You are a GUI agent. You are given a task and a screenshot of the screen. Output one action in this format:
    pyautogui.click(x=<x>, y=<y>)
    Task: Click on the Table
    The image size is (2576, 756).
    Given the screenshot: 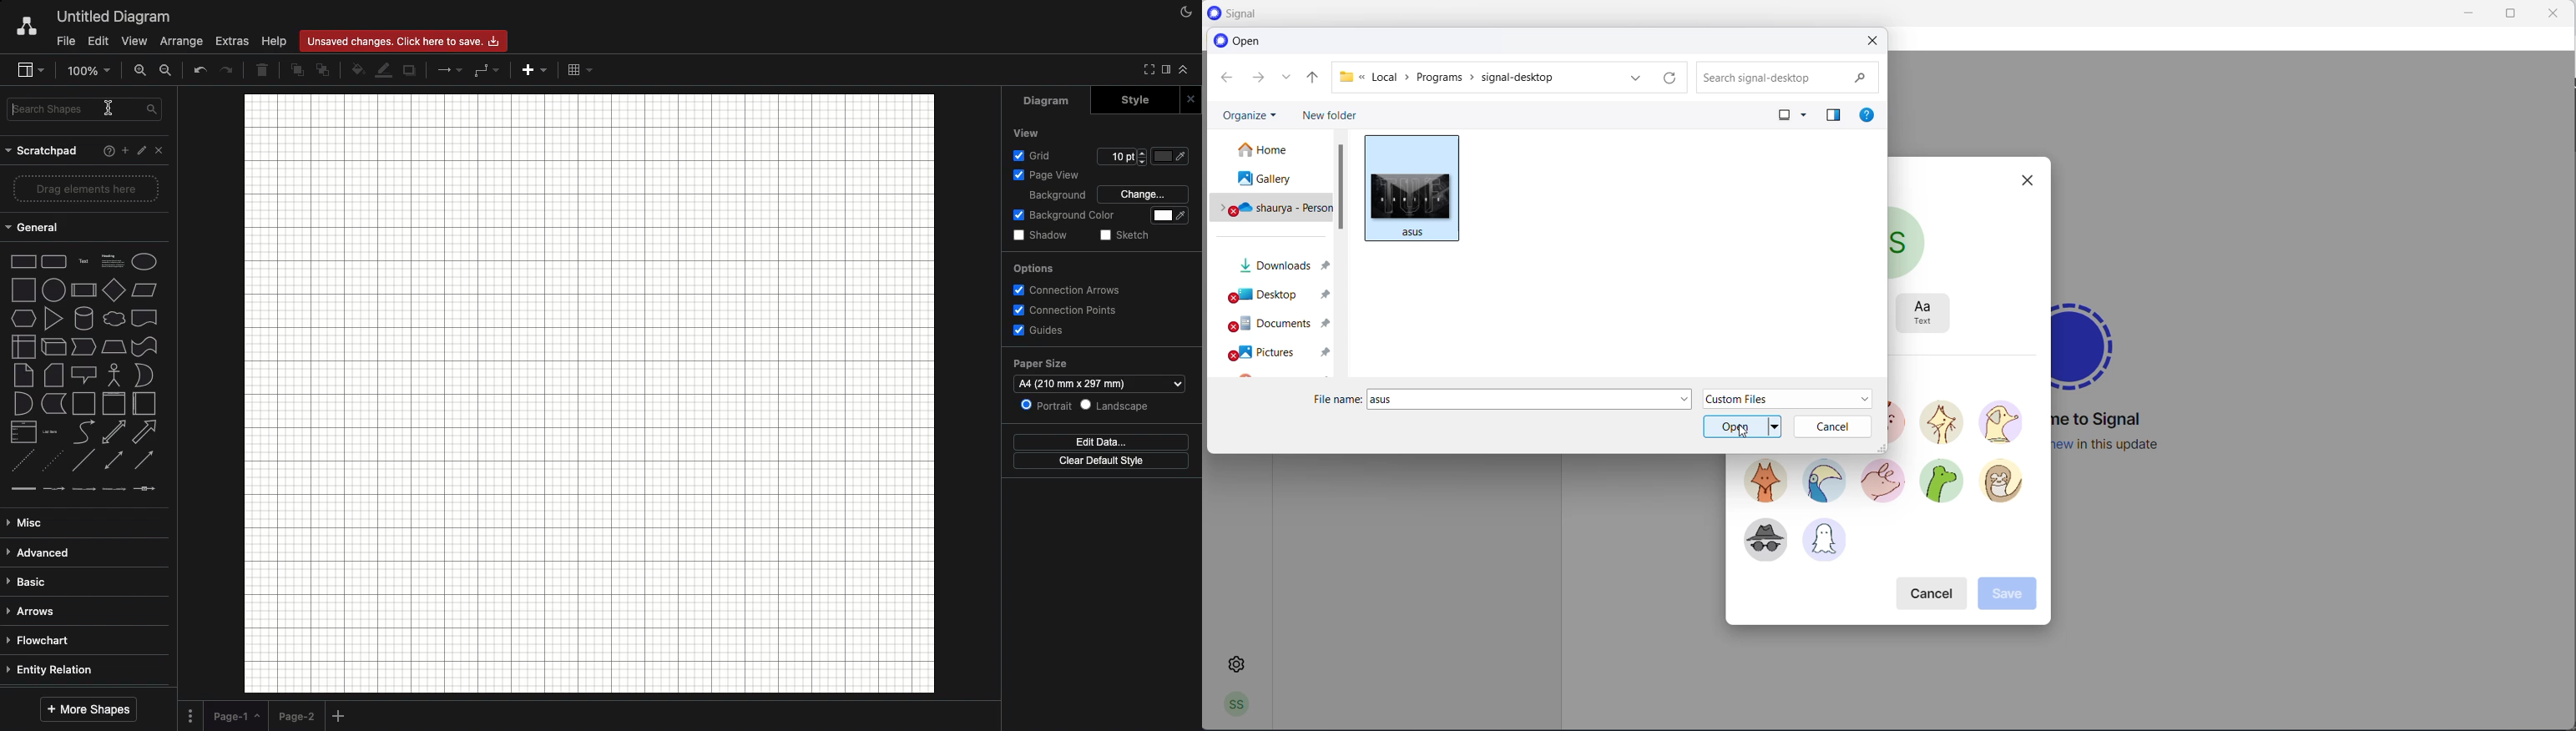 What is the action you would take?
    pyautogui.click(x=579, y=69)
    